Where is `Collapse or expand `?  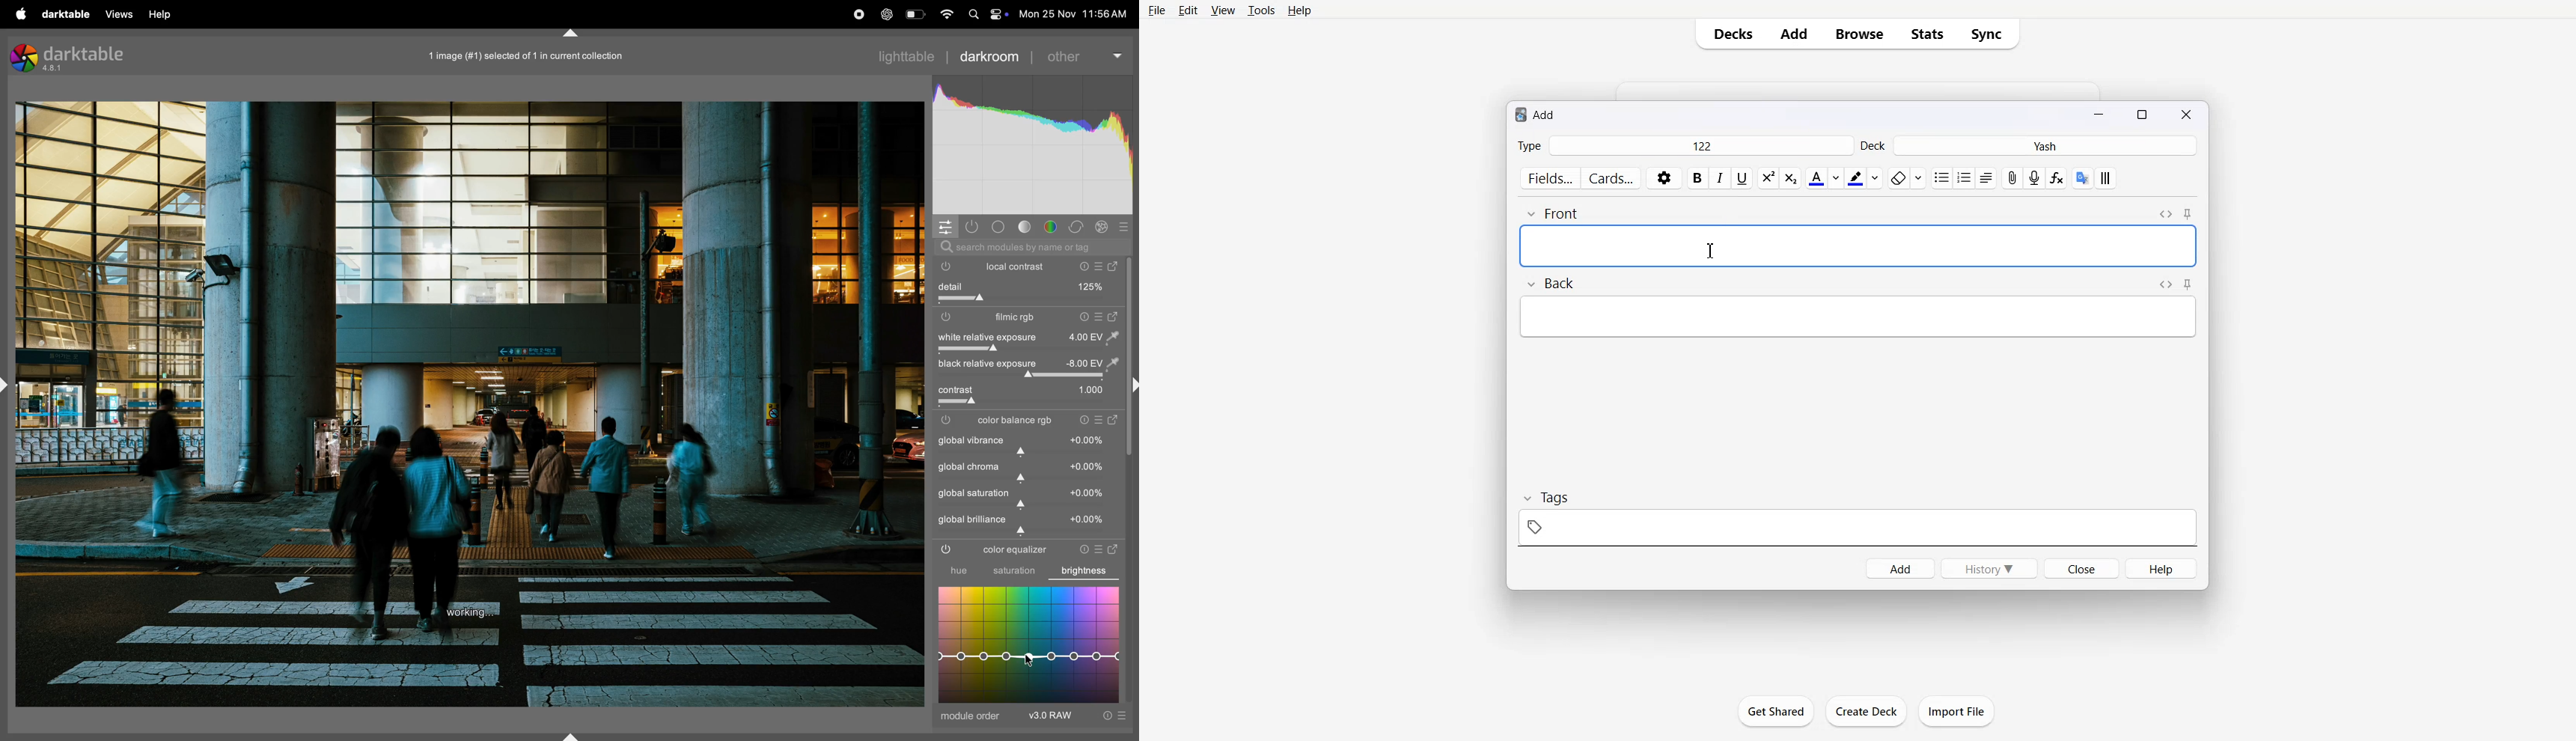 Collapse or expand  is located at coordinates (573, 30).